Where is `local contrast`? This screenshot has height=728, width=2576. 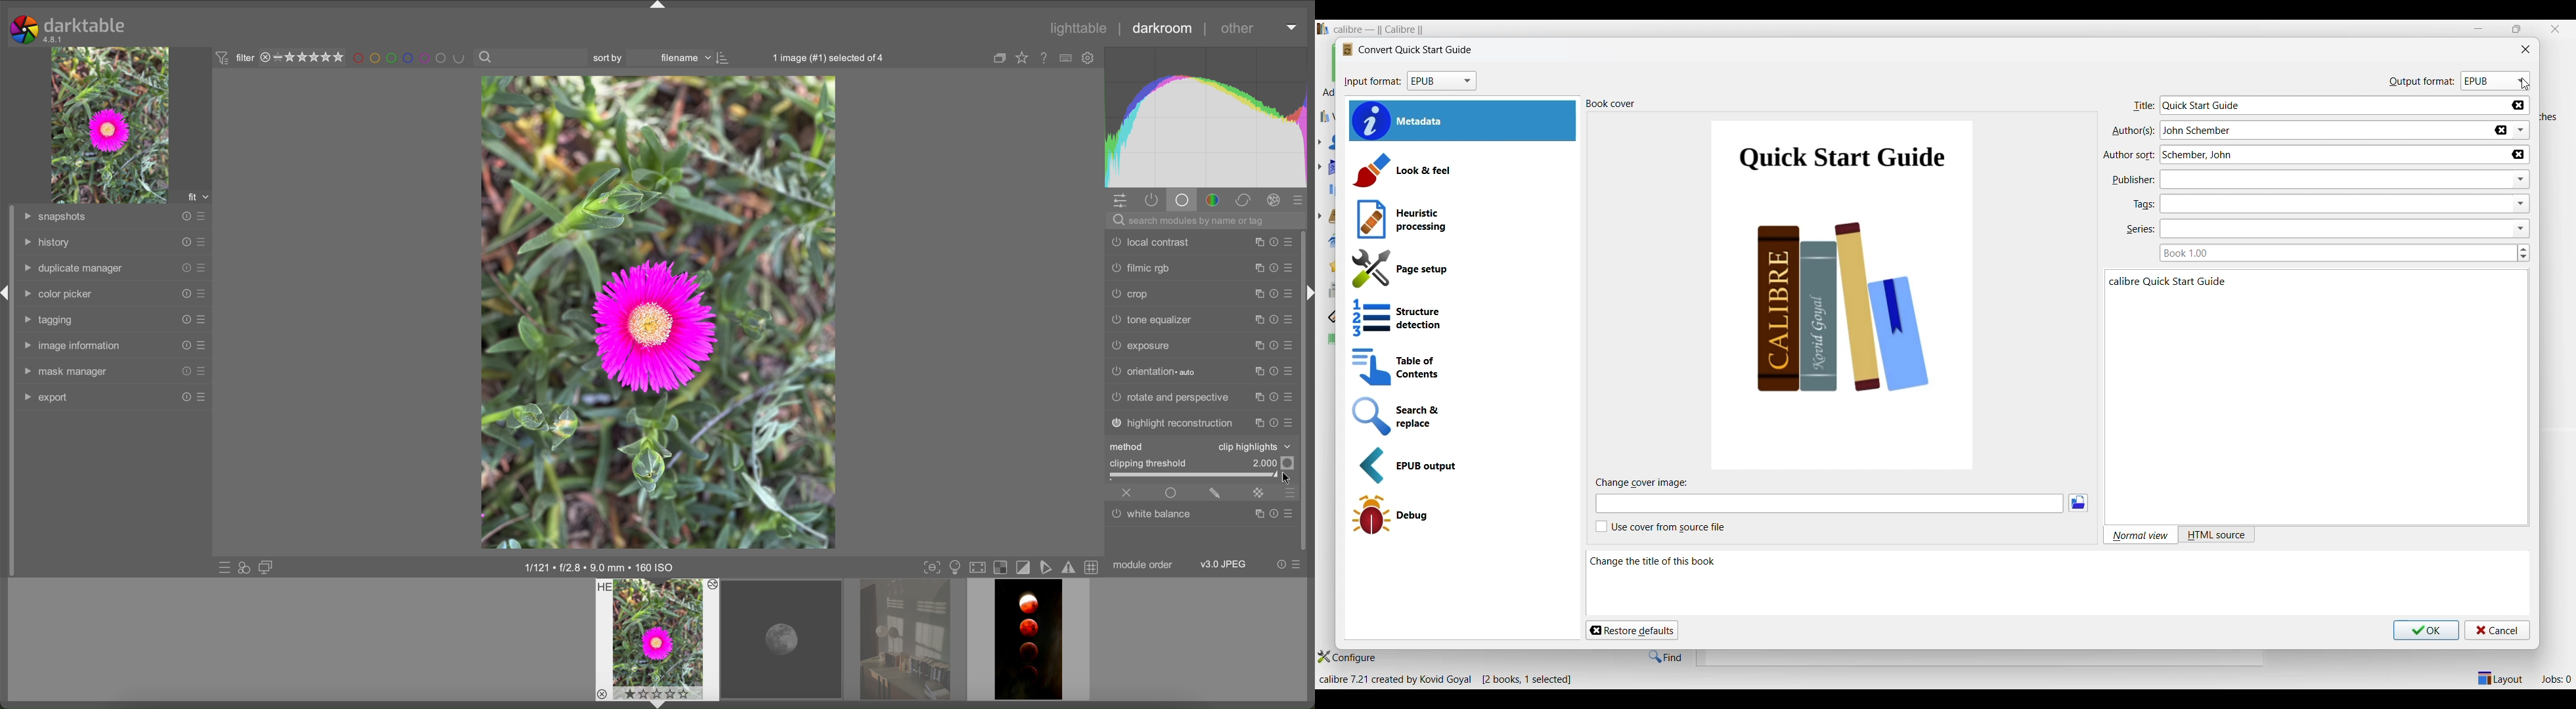 local contrast is located at coordinates (1149, 242).